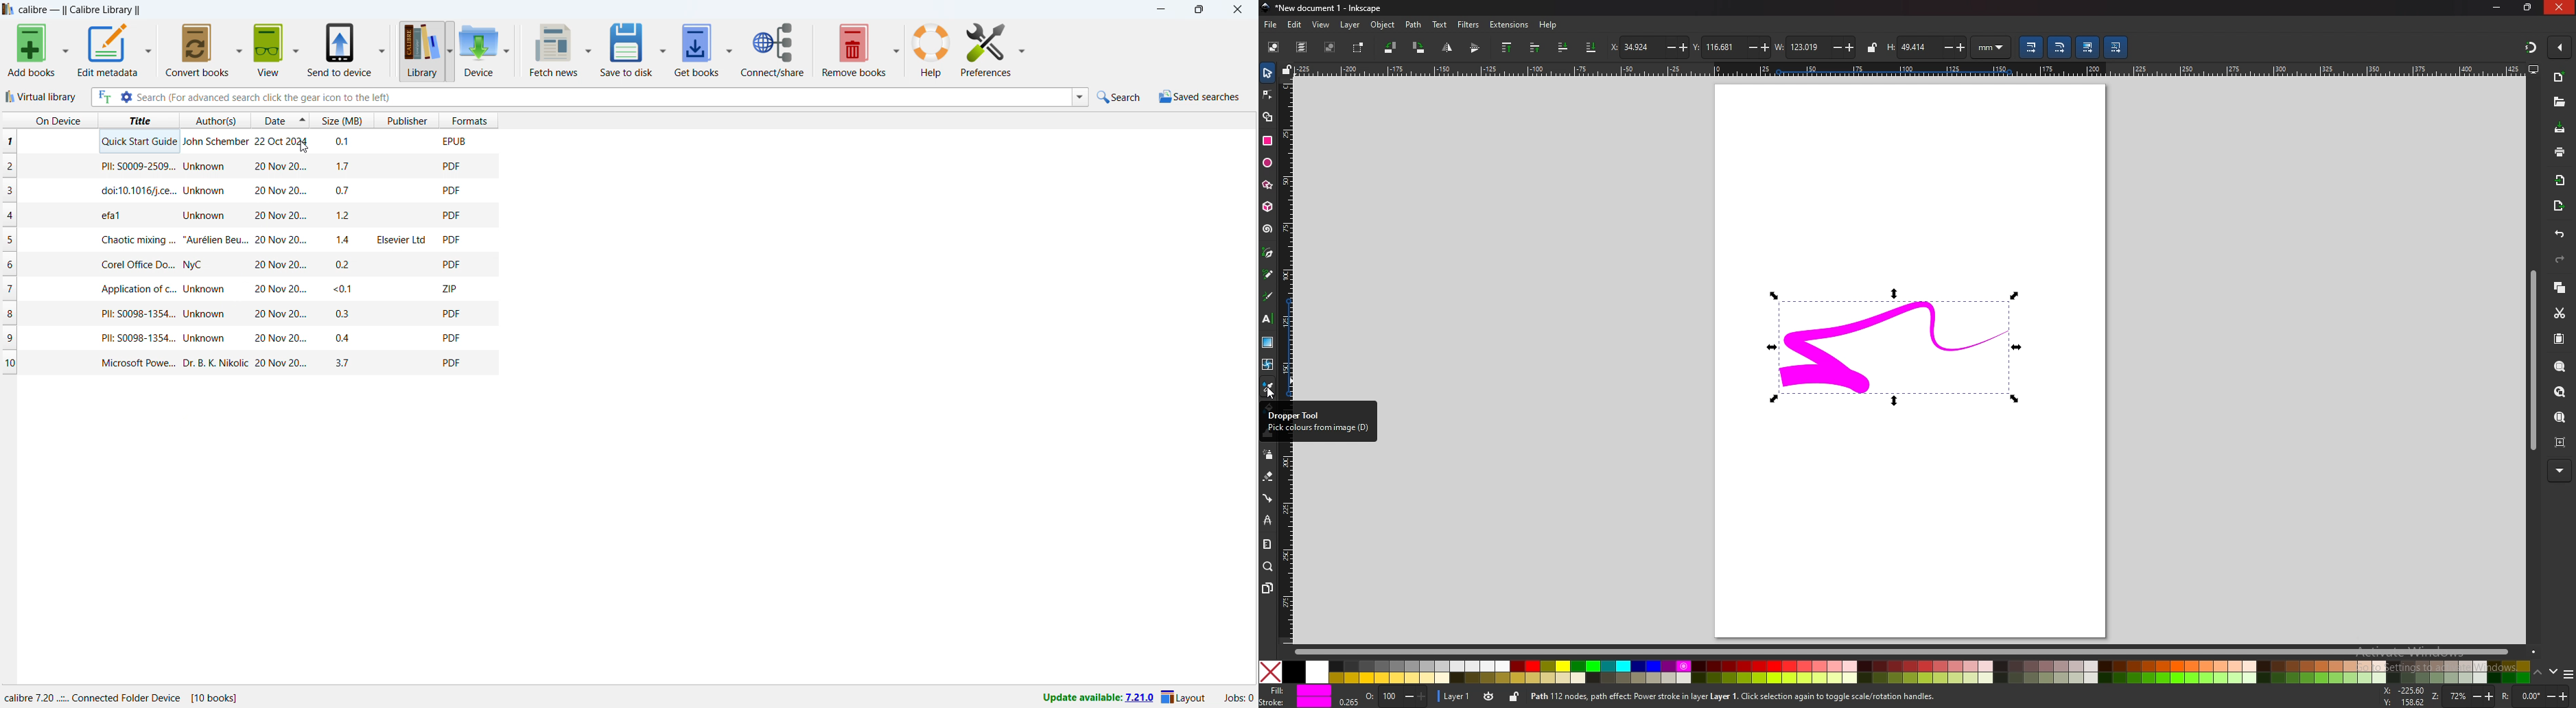 This screenshot has width=2576, height=728. What do you see at coordinates (2532, 47) in the screenshot?
I see `snapping` at bounding box center [2532, 47].